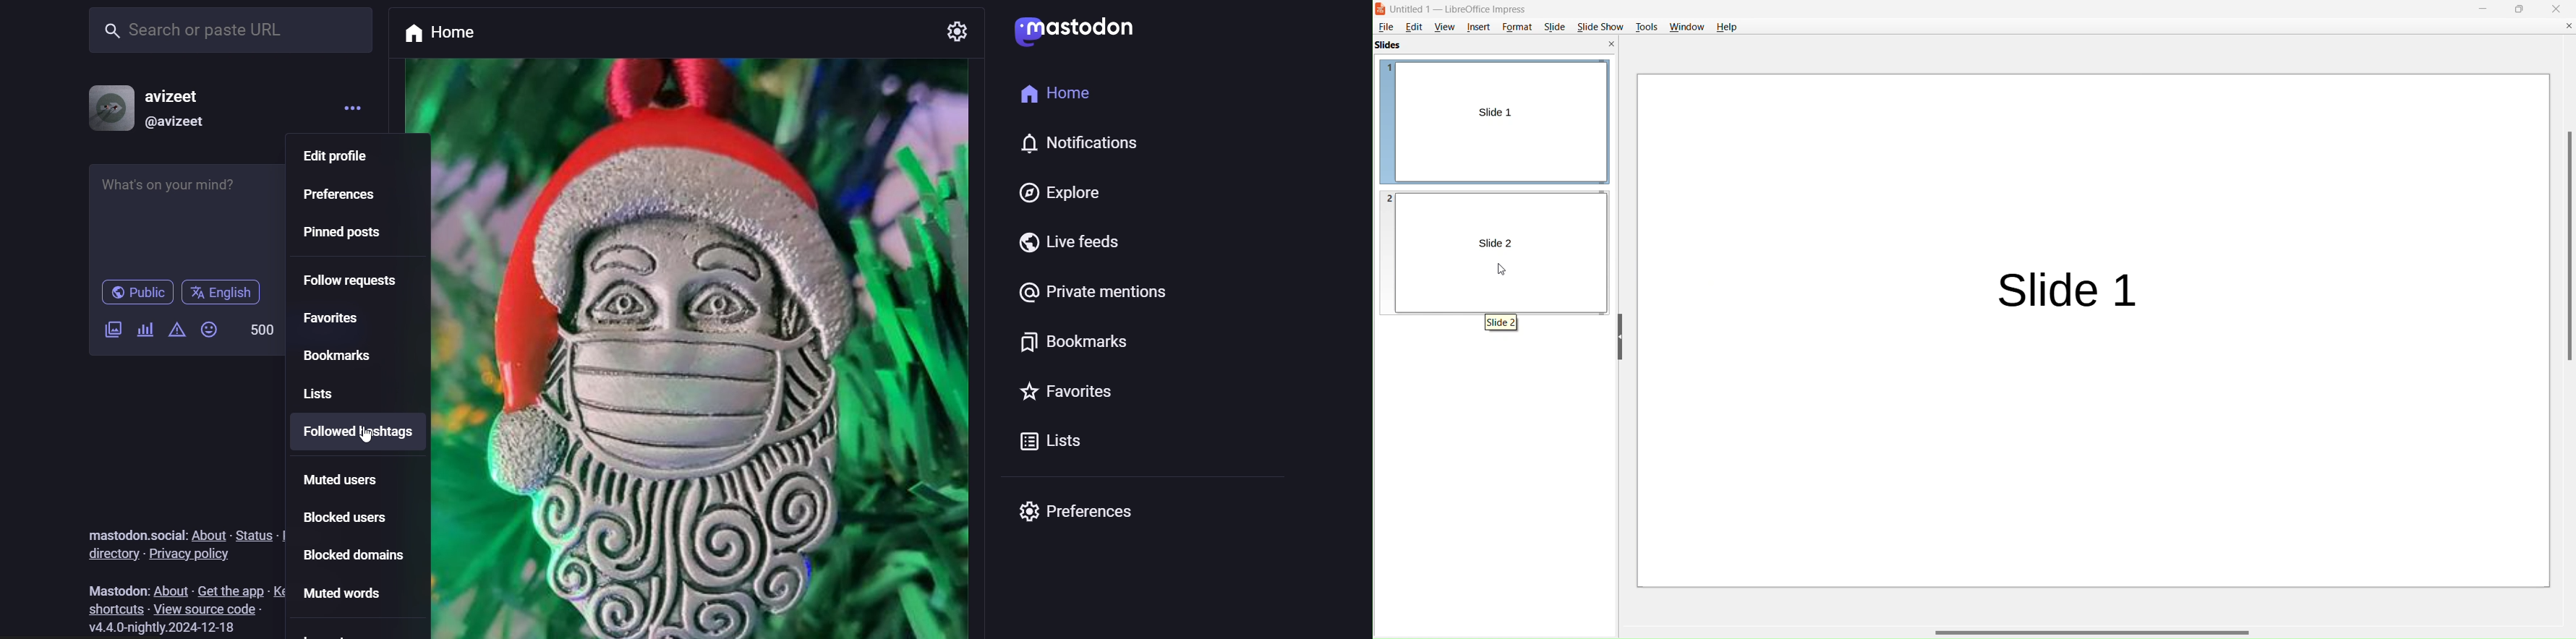 This screenshot has width=2576, height=644. Describe the element at coordinates (2564, 248) in the screenshot. I see `vertical scroll bar` at that location.